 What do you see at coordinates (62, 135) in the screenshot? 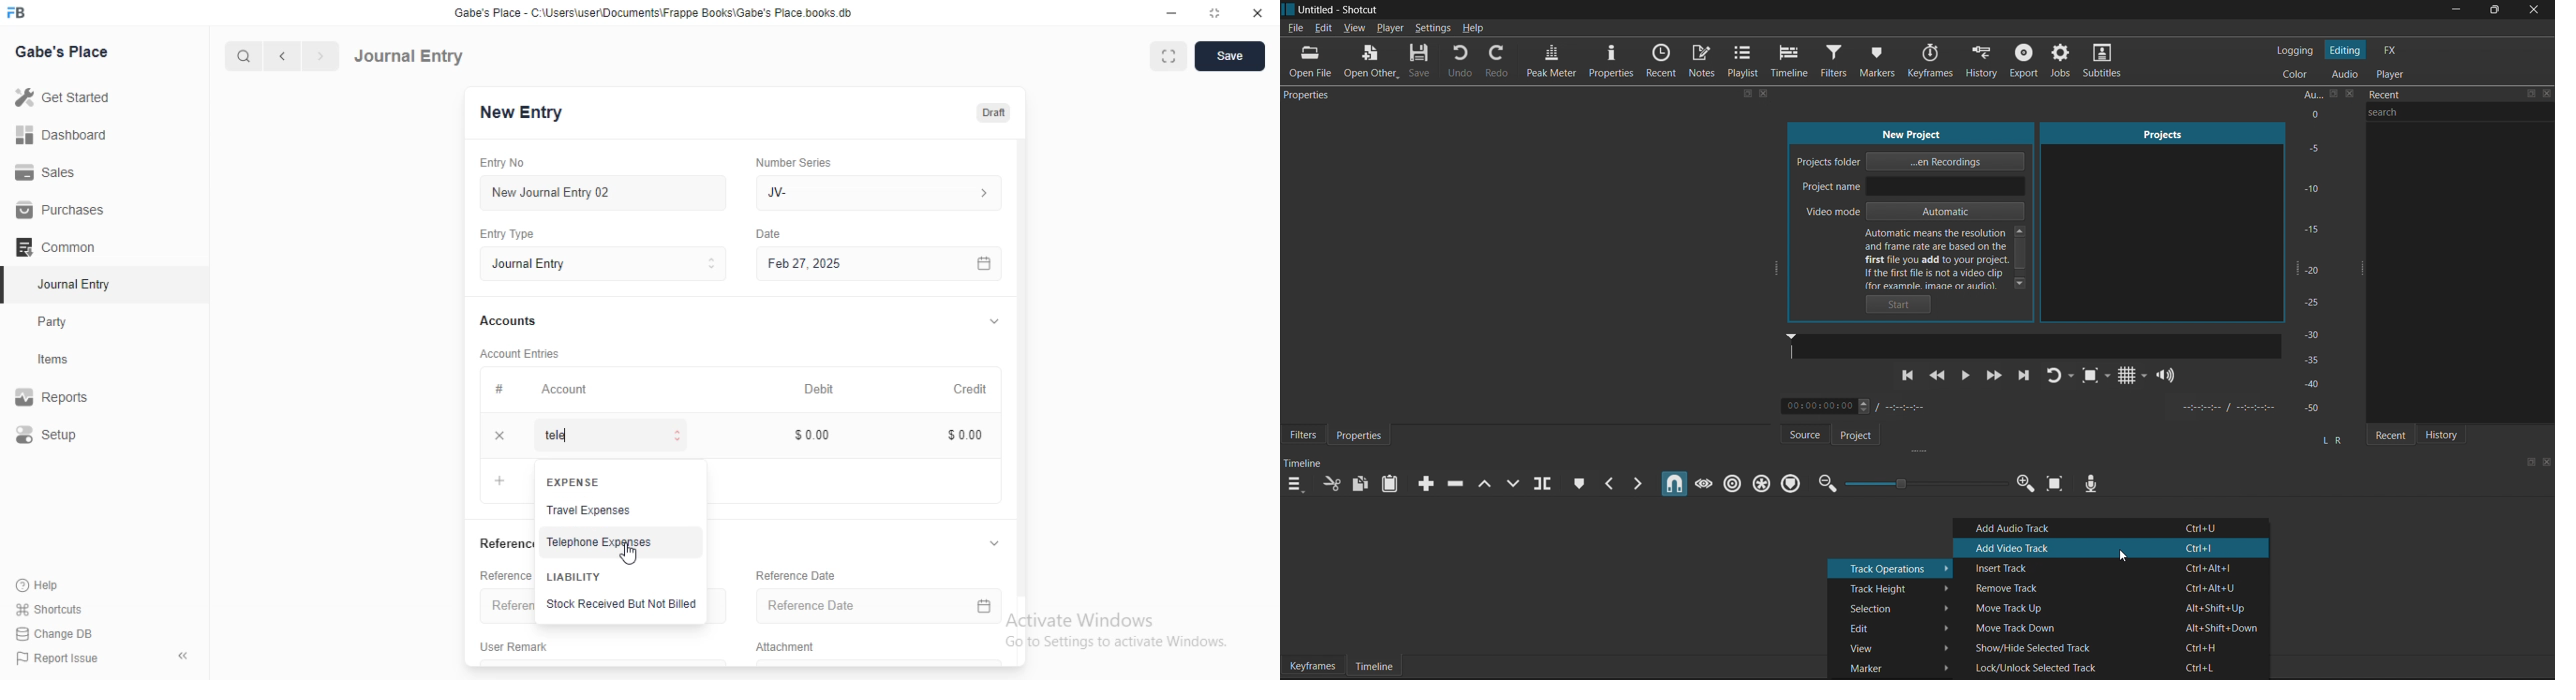
I see `Dashboard` at bounding box center [62, 135].